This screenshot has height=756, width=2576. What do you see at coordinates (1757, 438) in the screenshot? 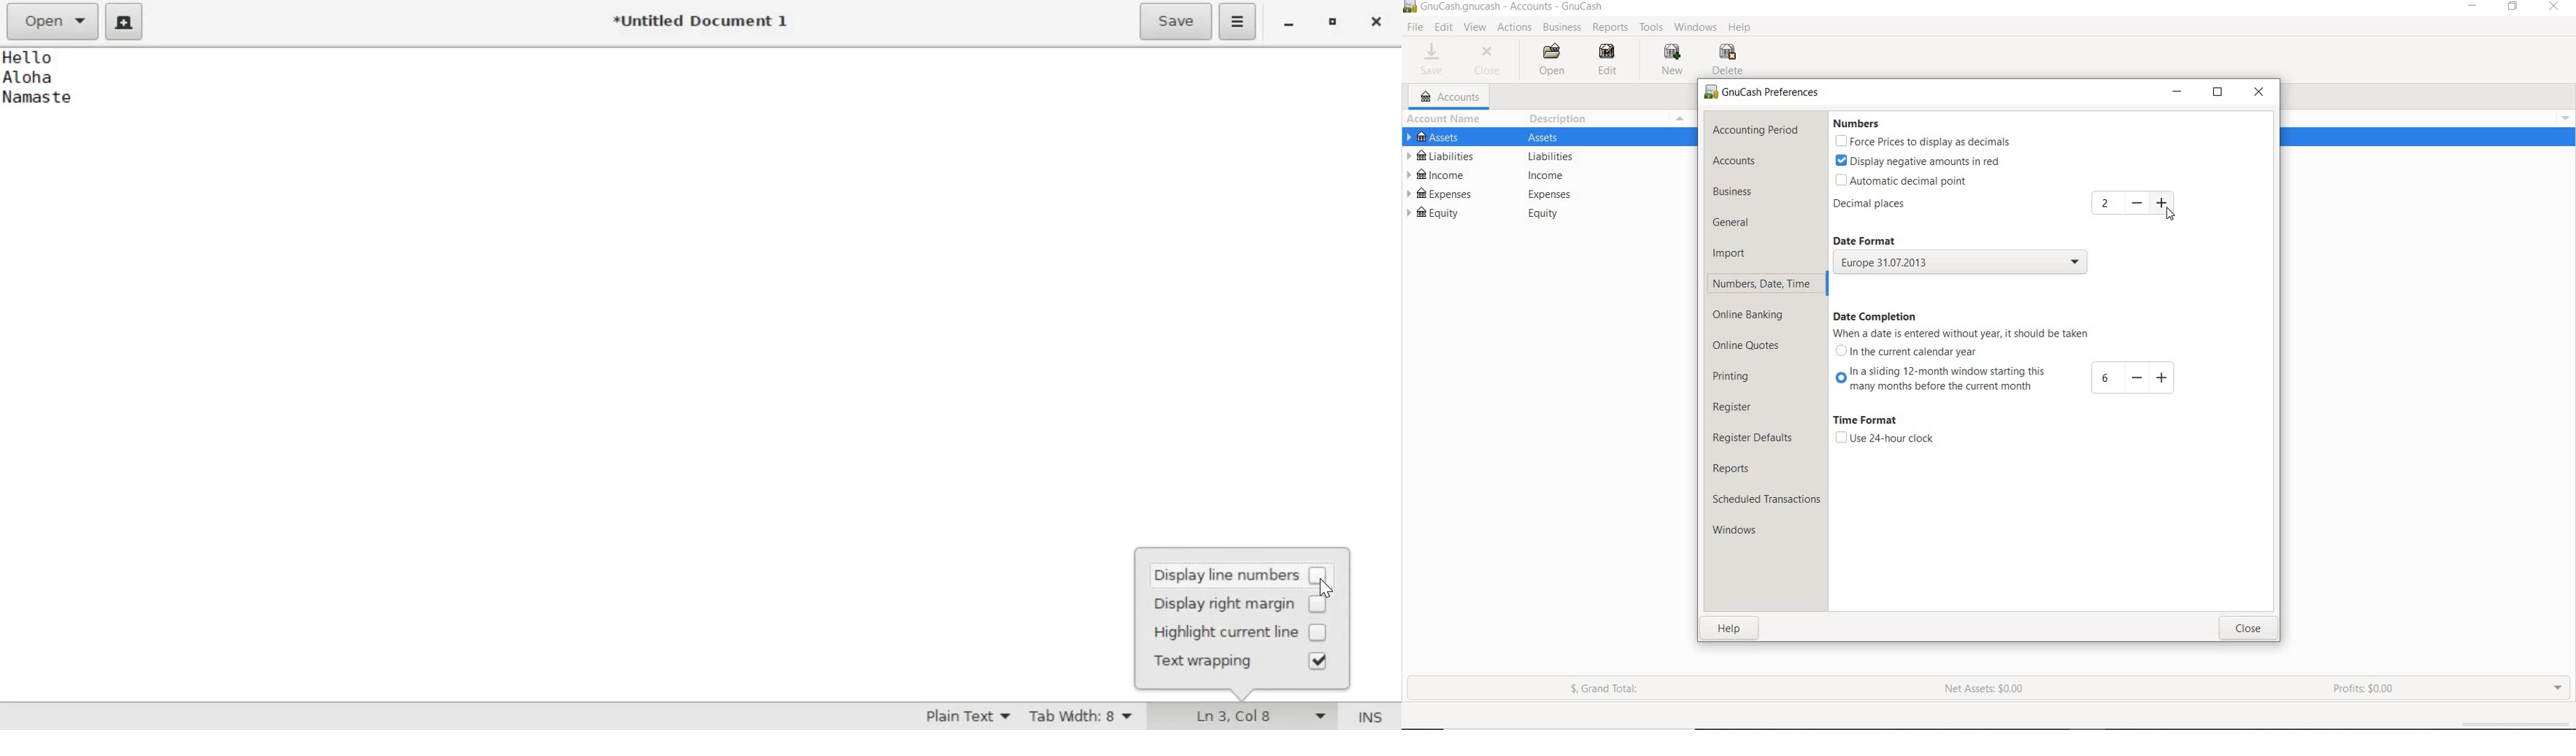
I see `register defaults` at bounding box center [1757, 438].